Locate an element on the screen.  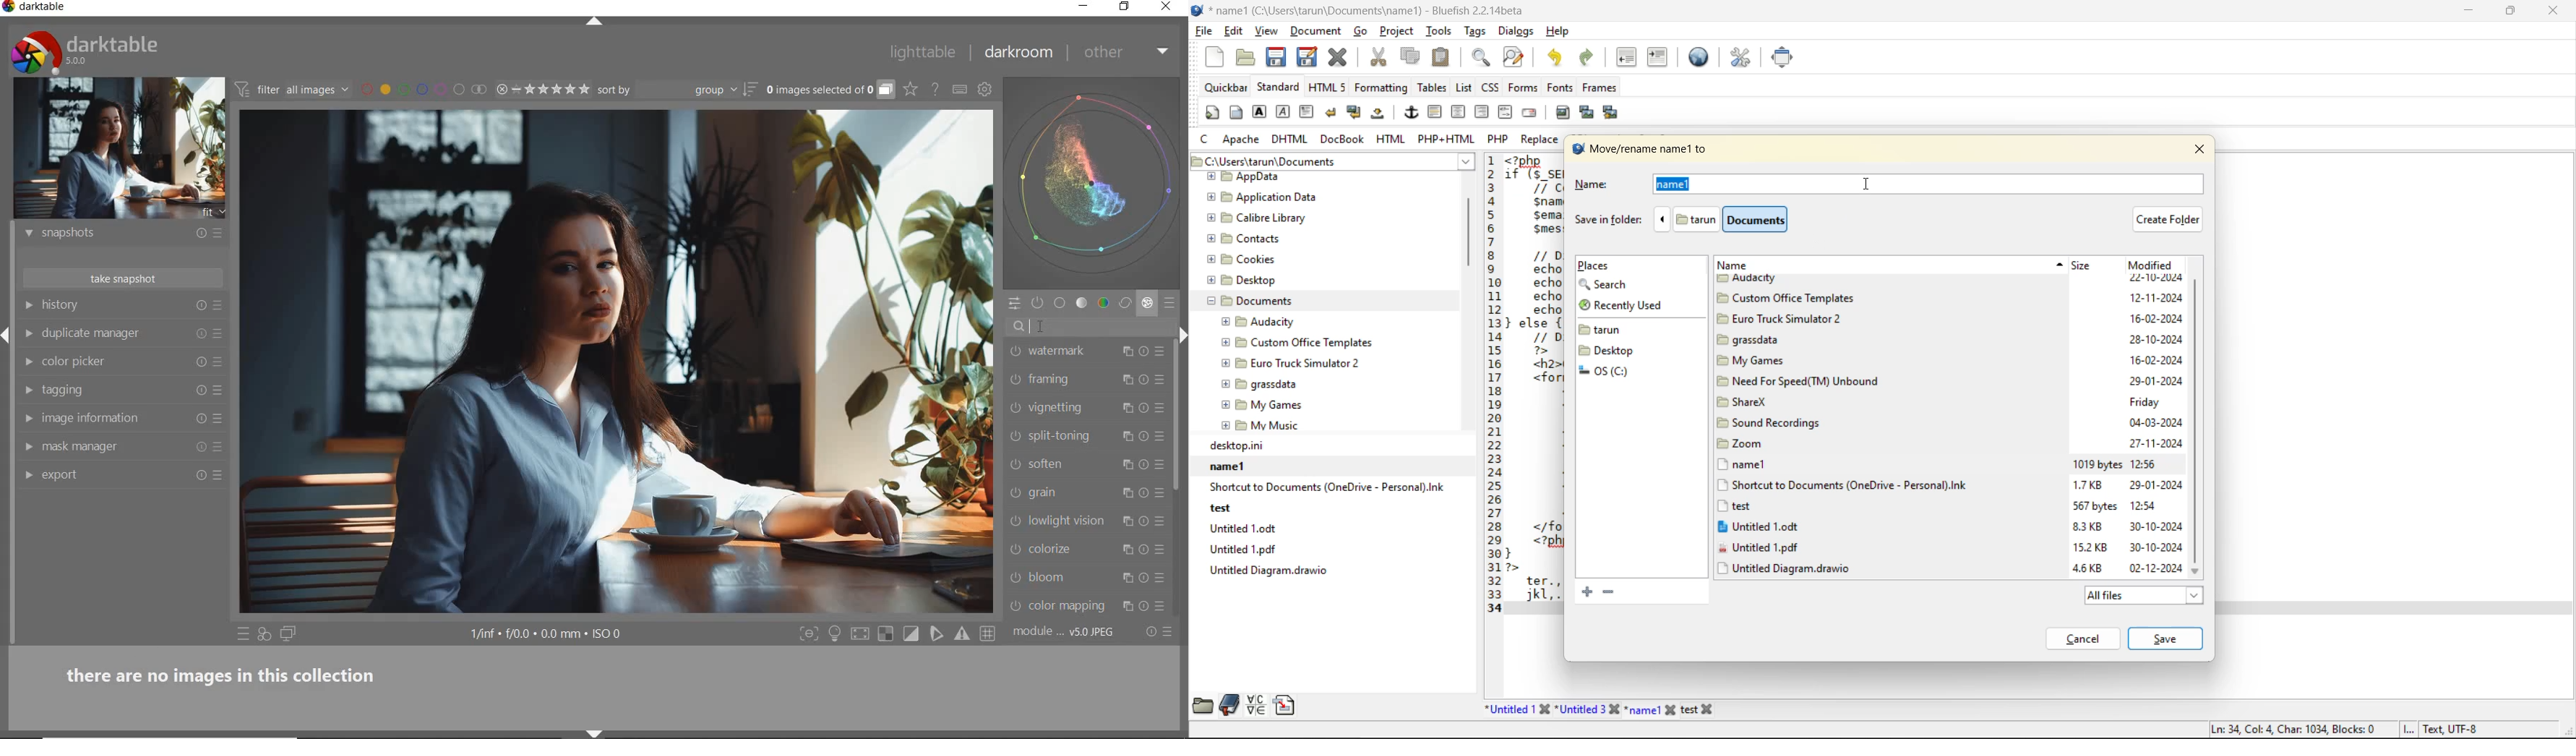
save is located at coordinates (1277, 58).